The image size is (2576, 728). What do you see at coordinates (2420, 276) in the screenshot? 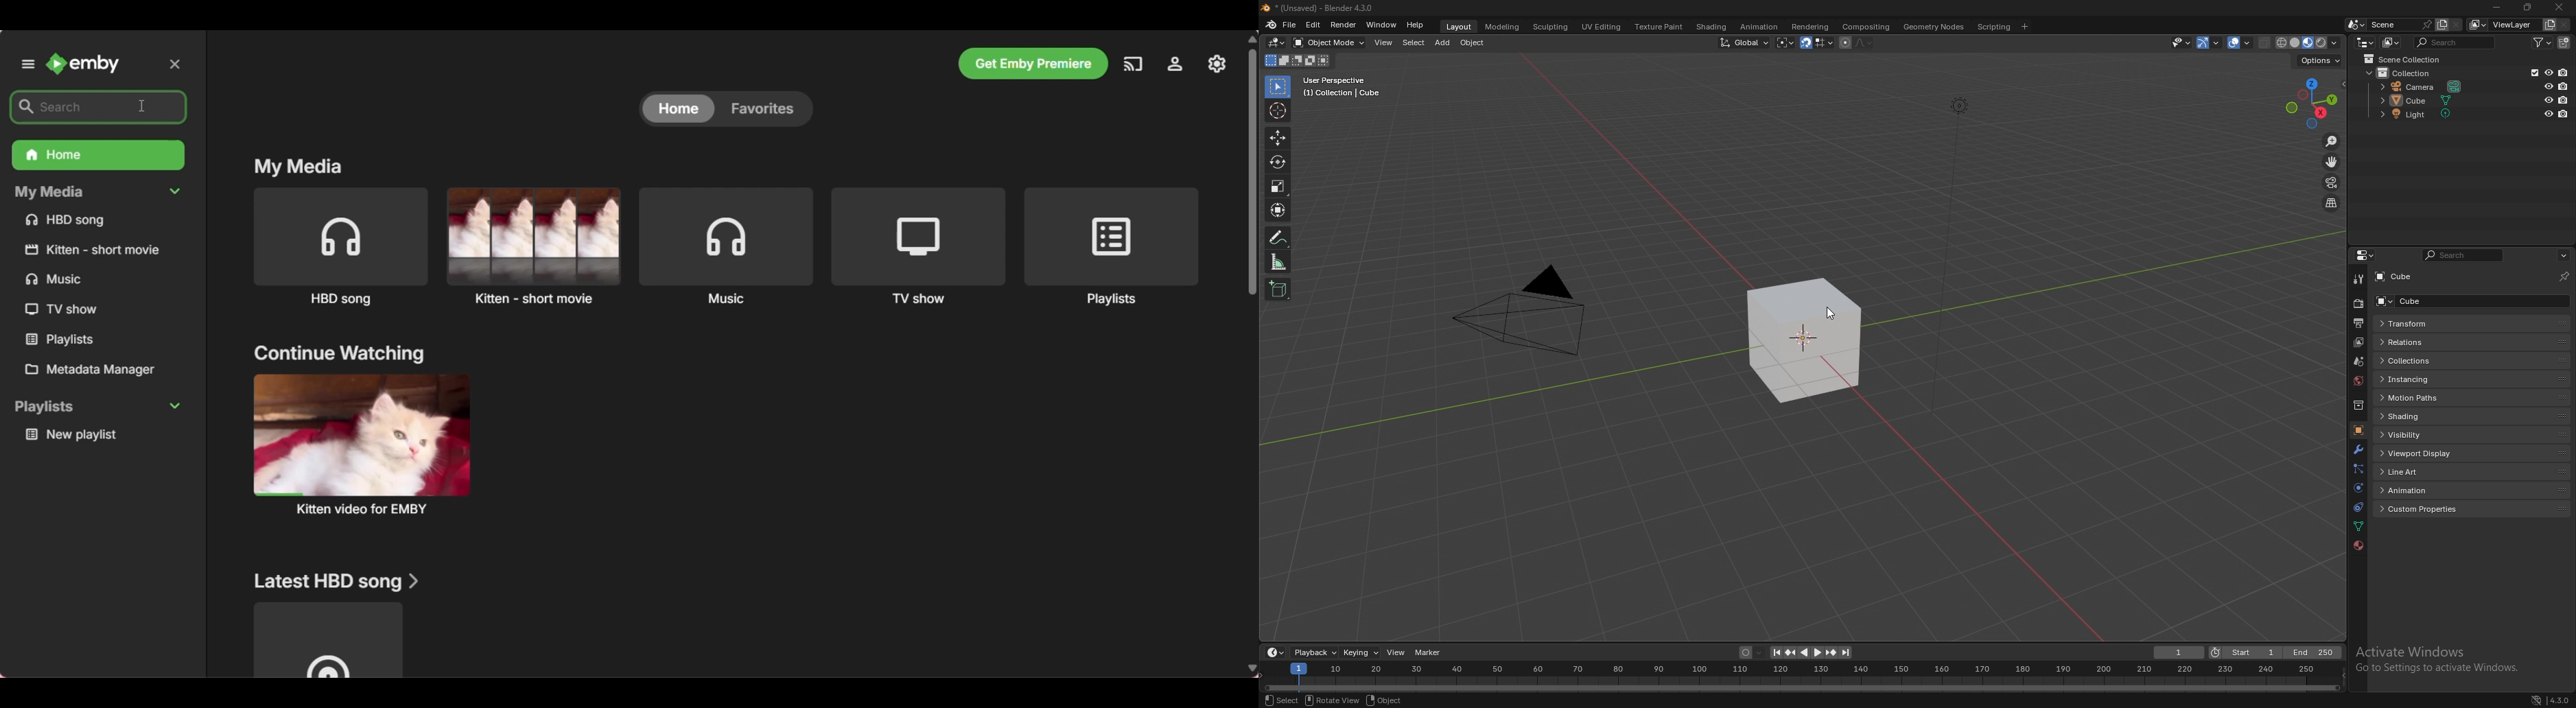
I see `cube` at bounding box center [2420, 276].